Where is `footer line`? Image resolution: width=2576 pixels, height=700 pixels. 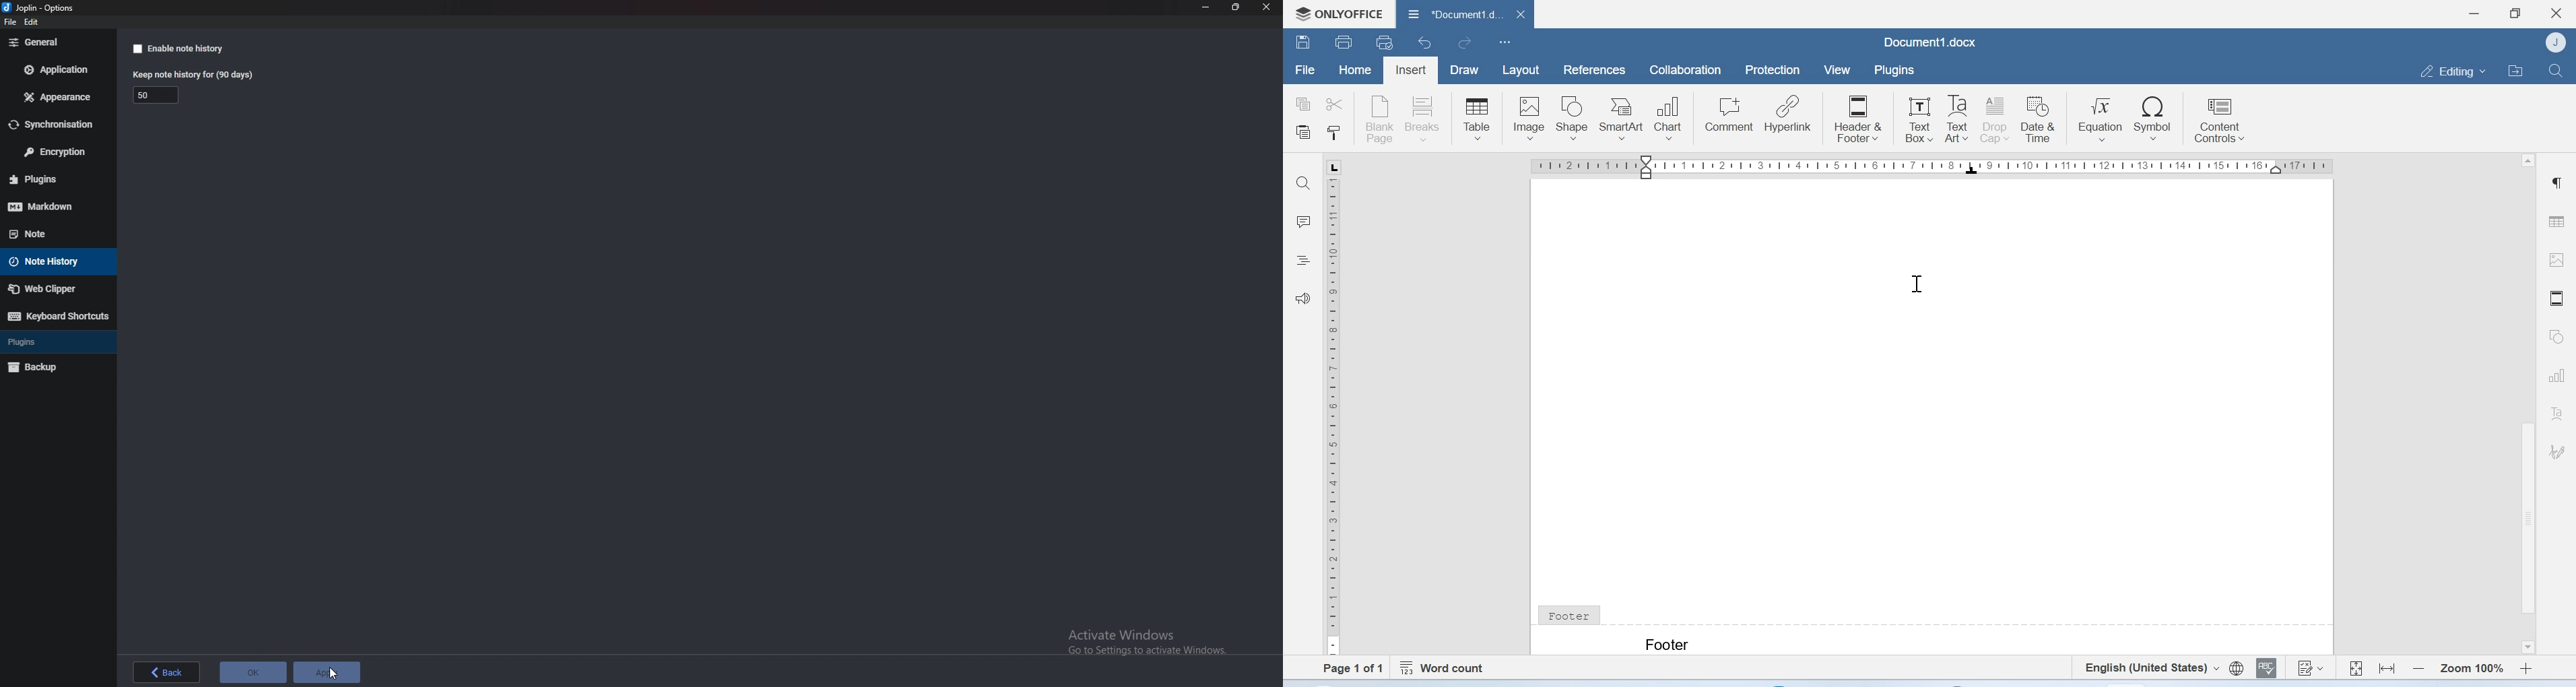 footer line is located at coordinates (1977, 621).